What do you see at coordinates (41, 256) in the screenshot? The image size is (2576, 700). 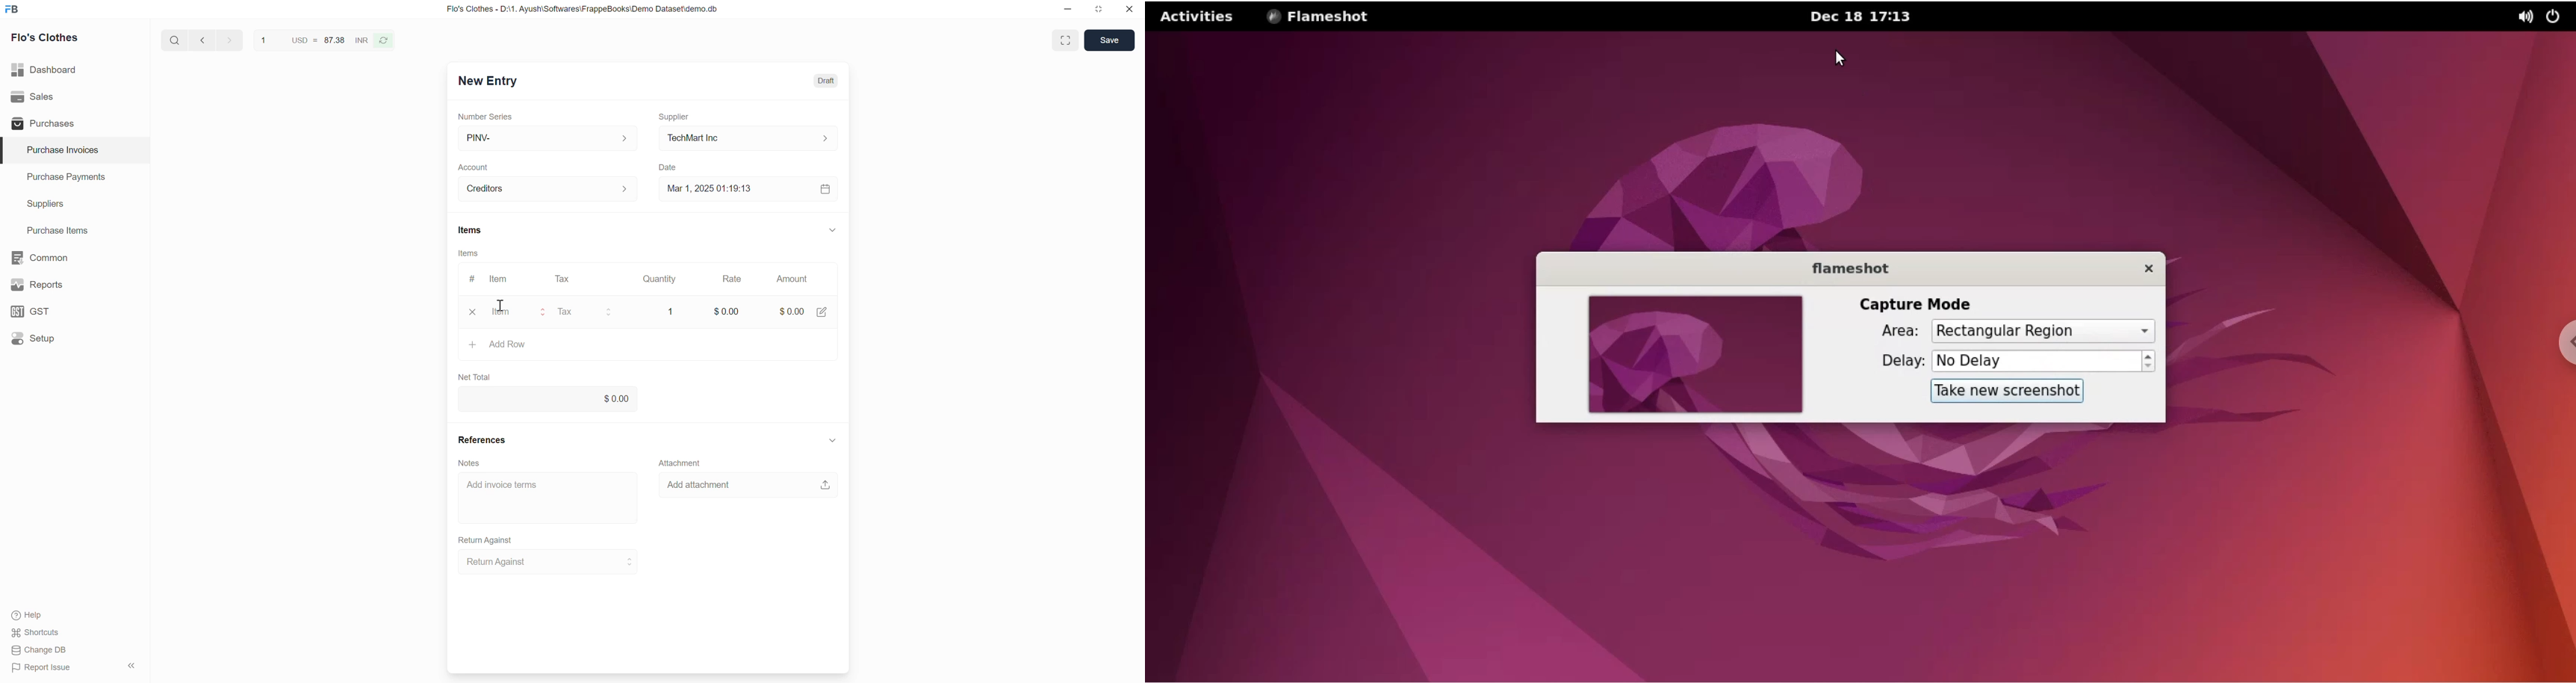 I see `Common` at bounding box center [41, 256].